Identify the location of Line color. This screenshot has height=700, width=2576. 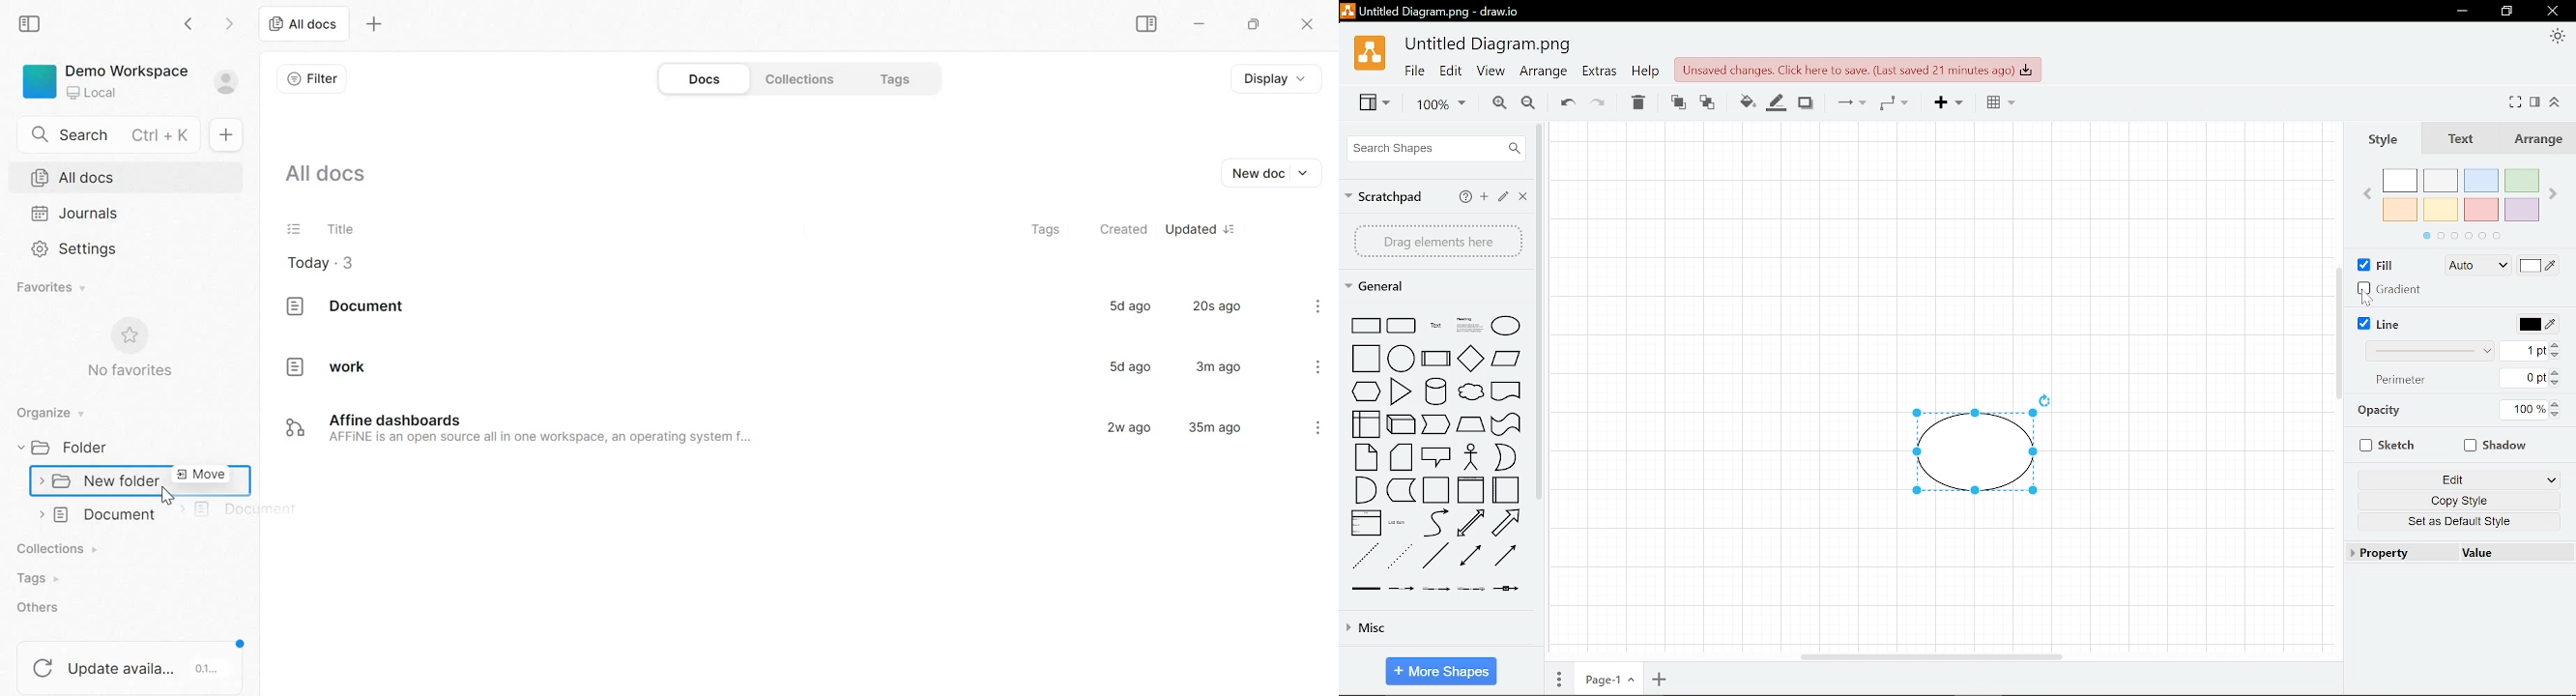
(1776, 102).